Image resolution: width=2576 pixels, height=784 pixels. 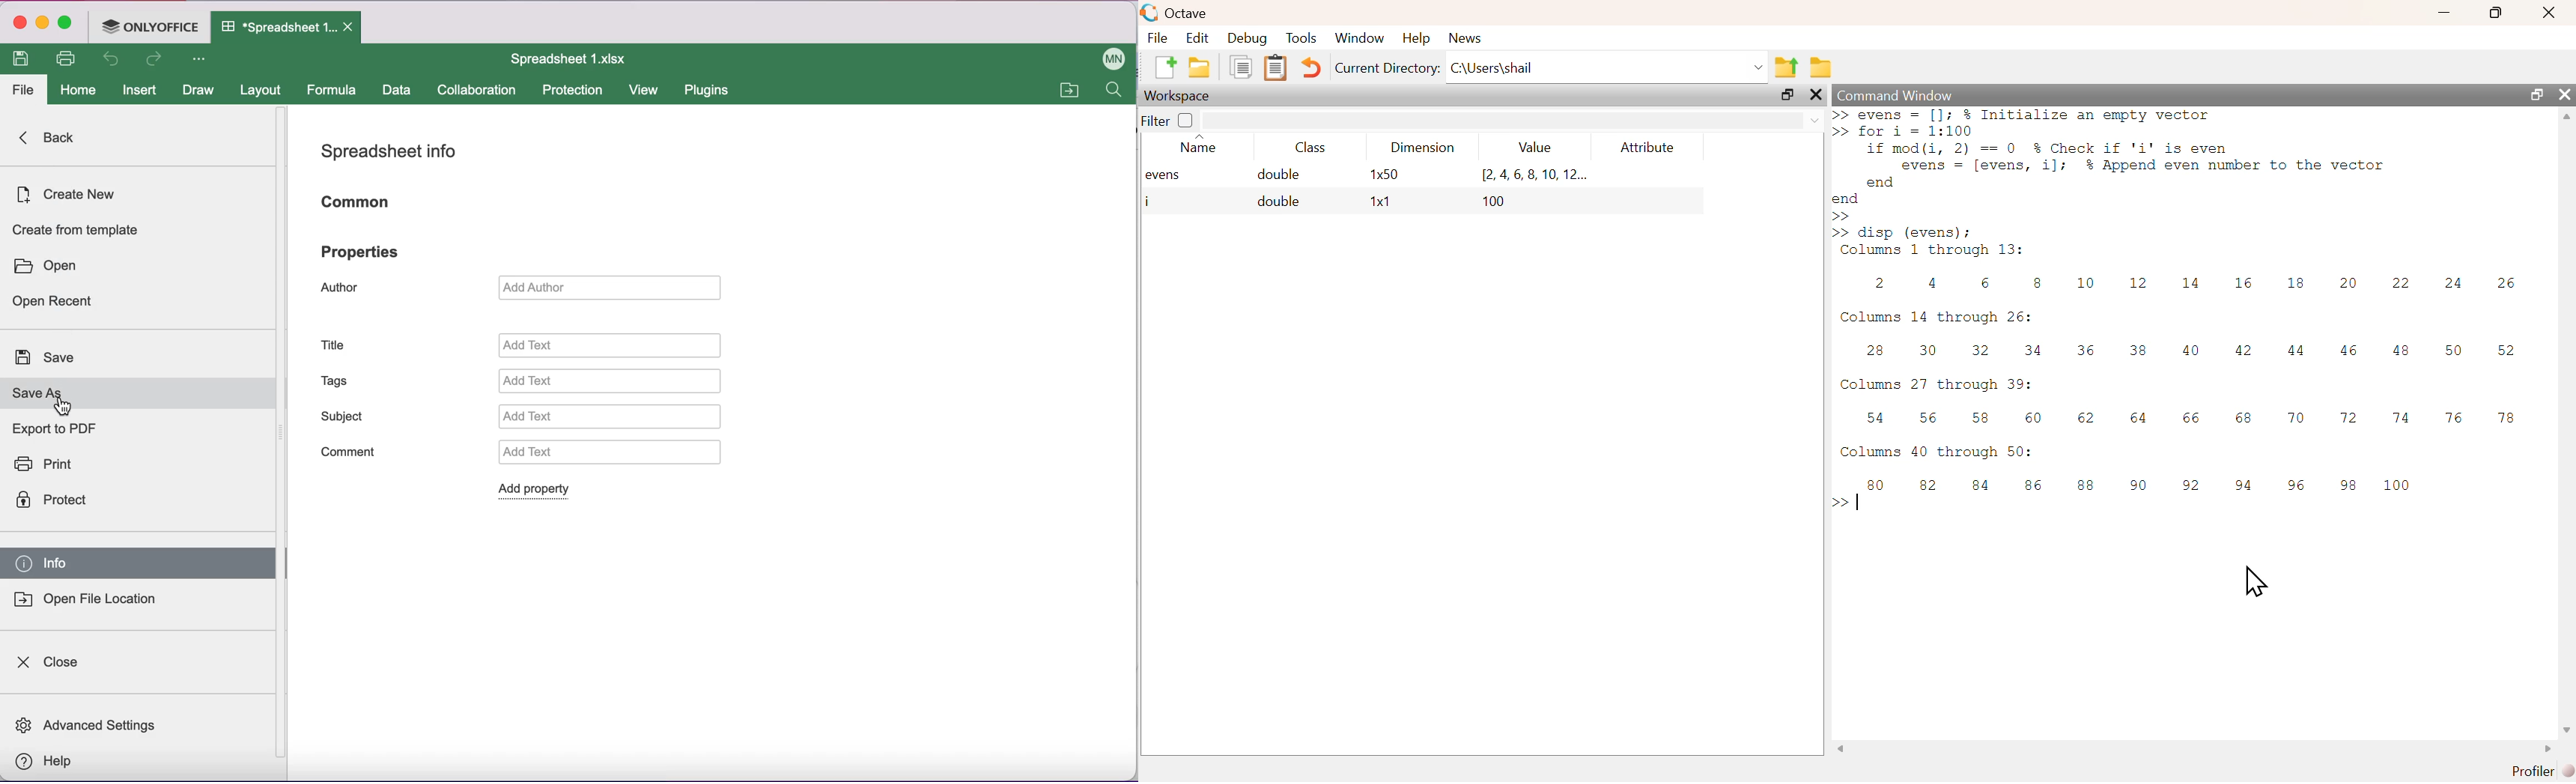 I want to click on open file location, so click(x=98, y=603).